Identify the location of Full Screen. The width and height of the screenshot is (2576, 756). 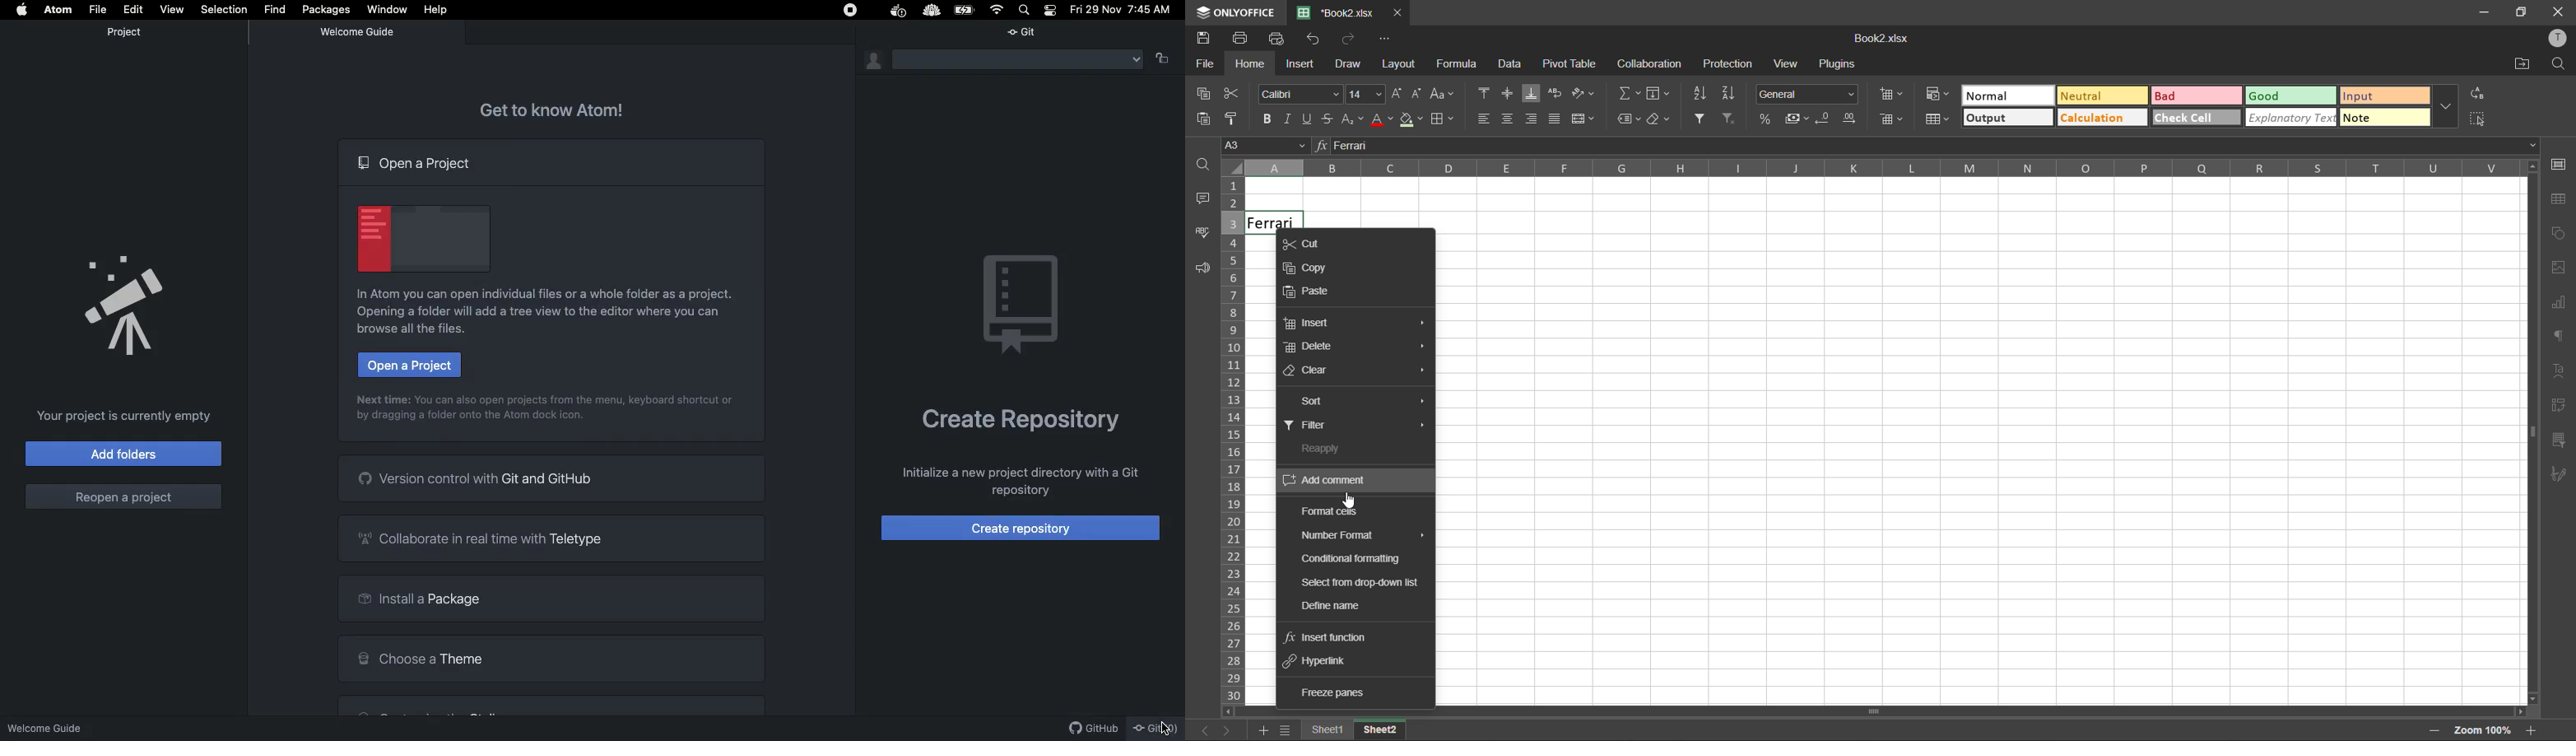
(2523, 13).